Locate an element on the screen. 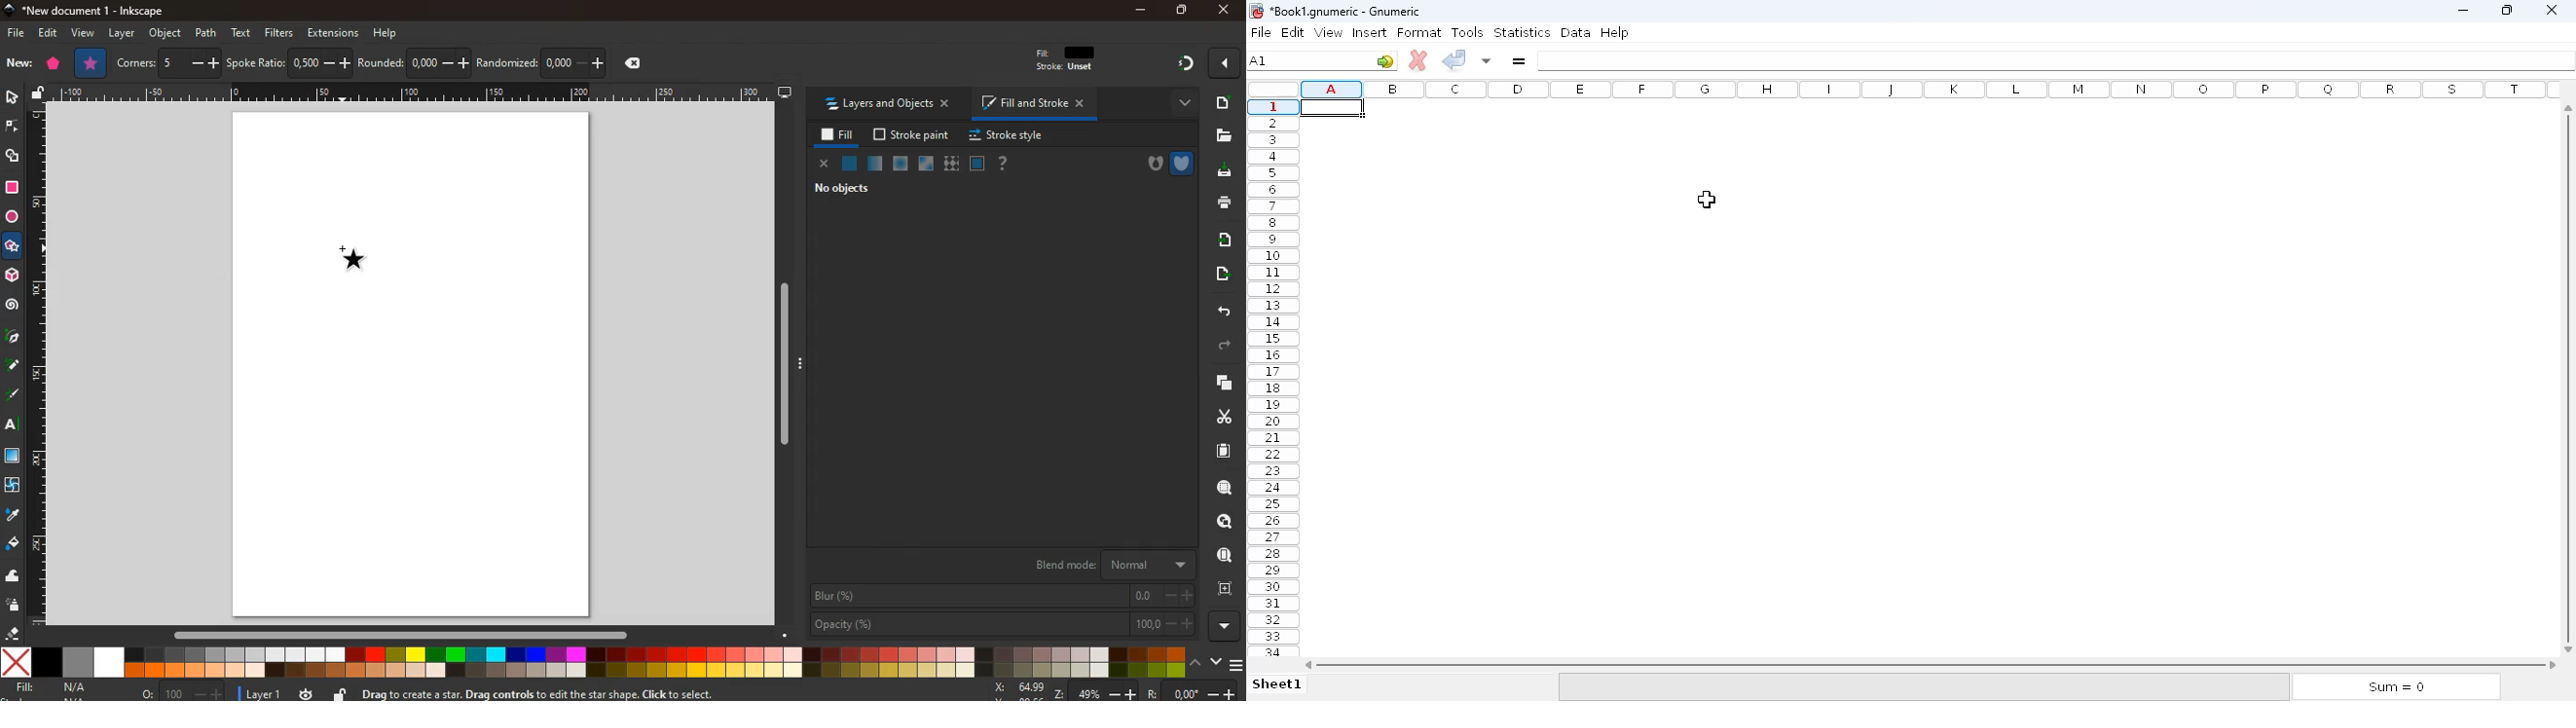  stroke style is located at coordinates (1009, 136).